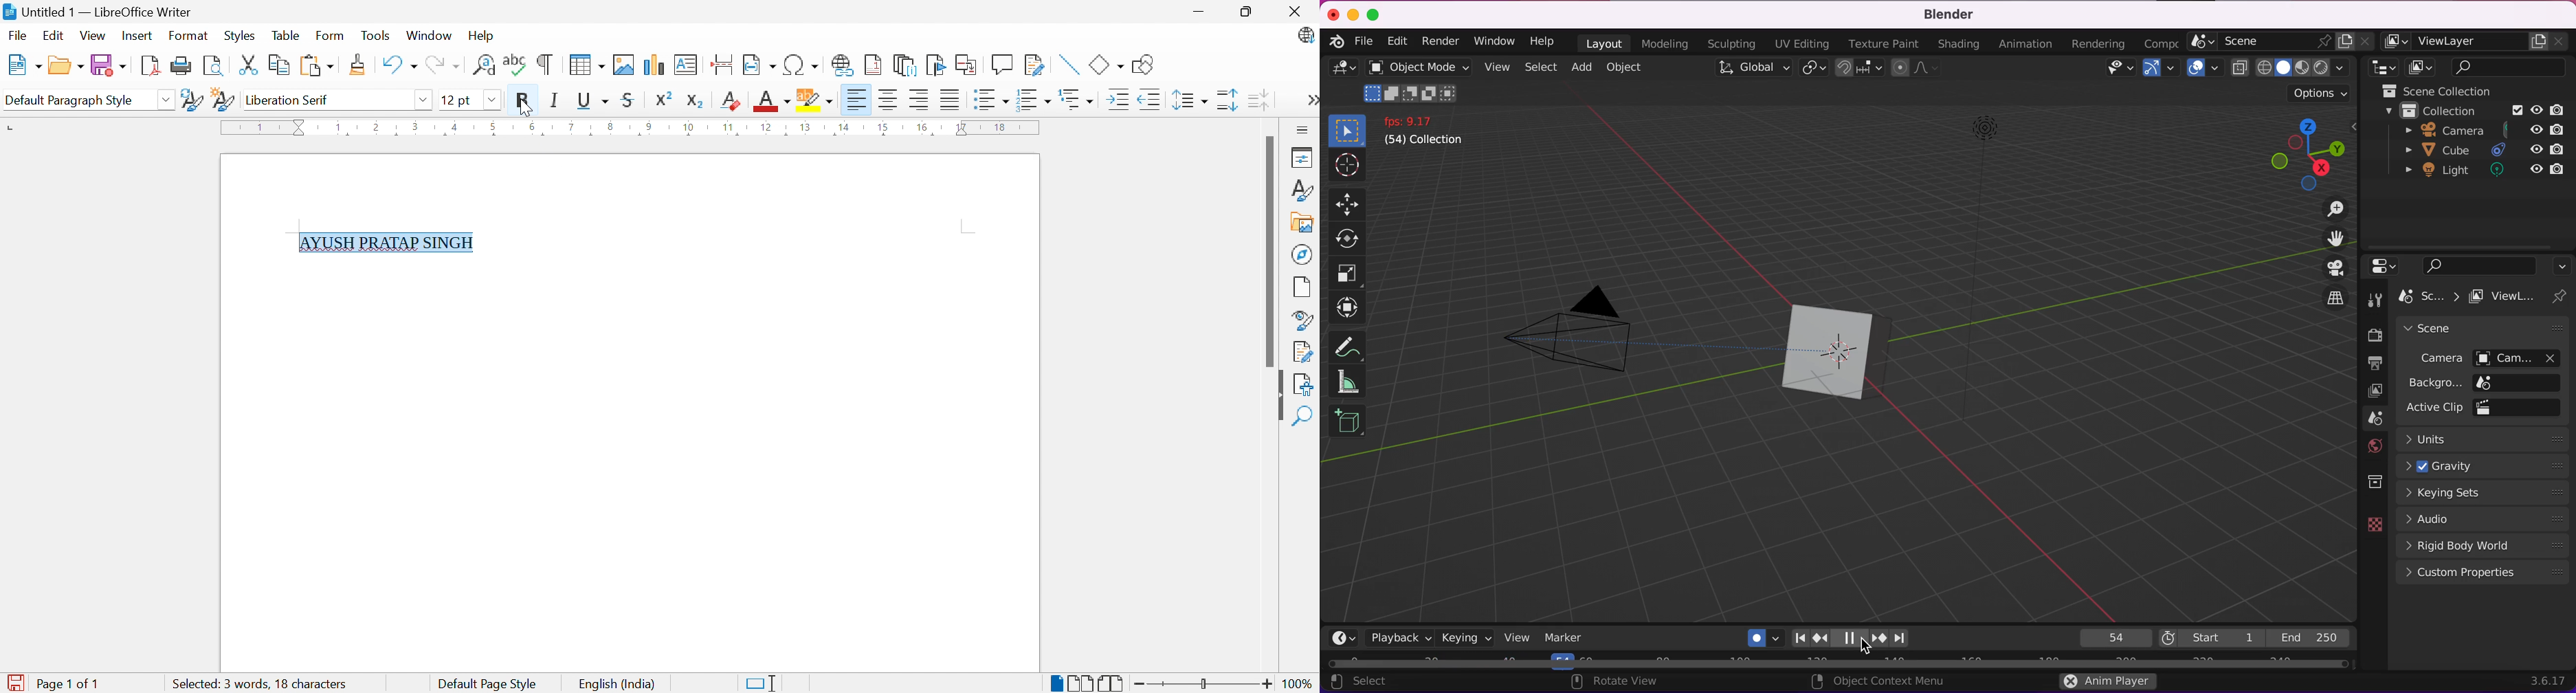  I want to click on overlays, so click(2199, 71).